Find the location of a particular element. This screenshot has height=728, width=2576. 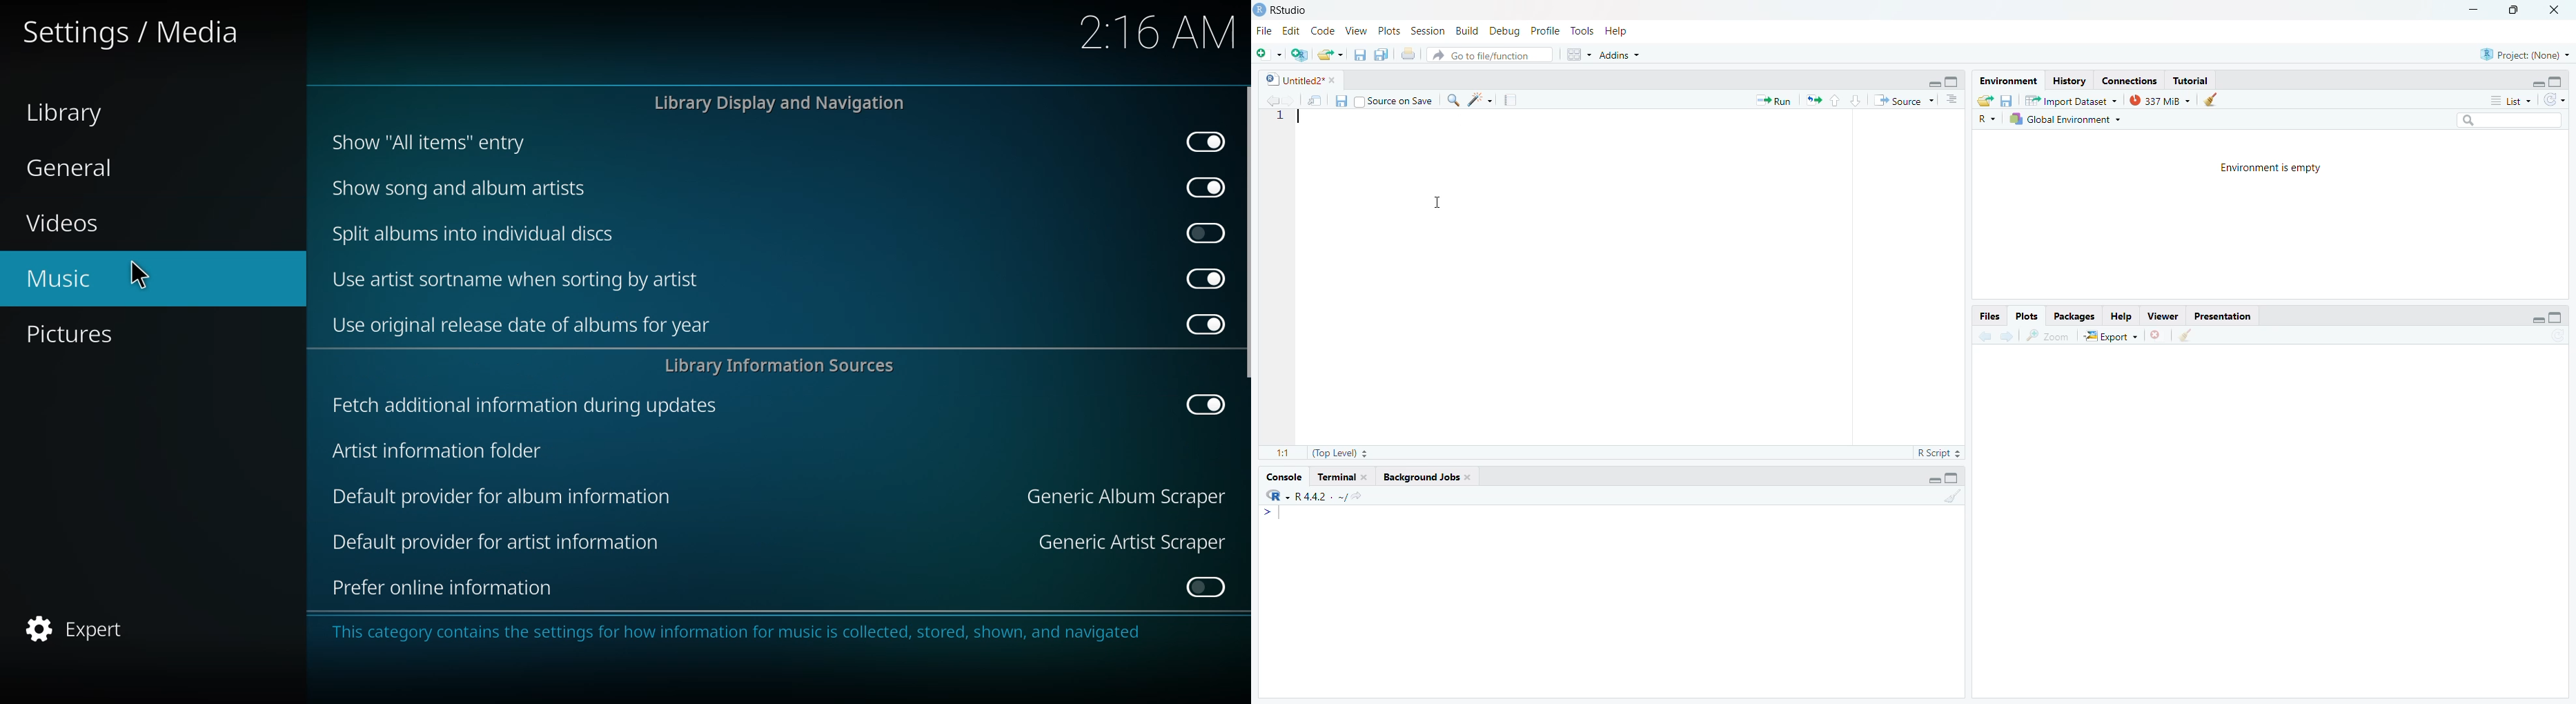

Environment is empty is located at coordinates (2273, 170).